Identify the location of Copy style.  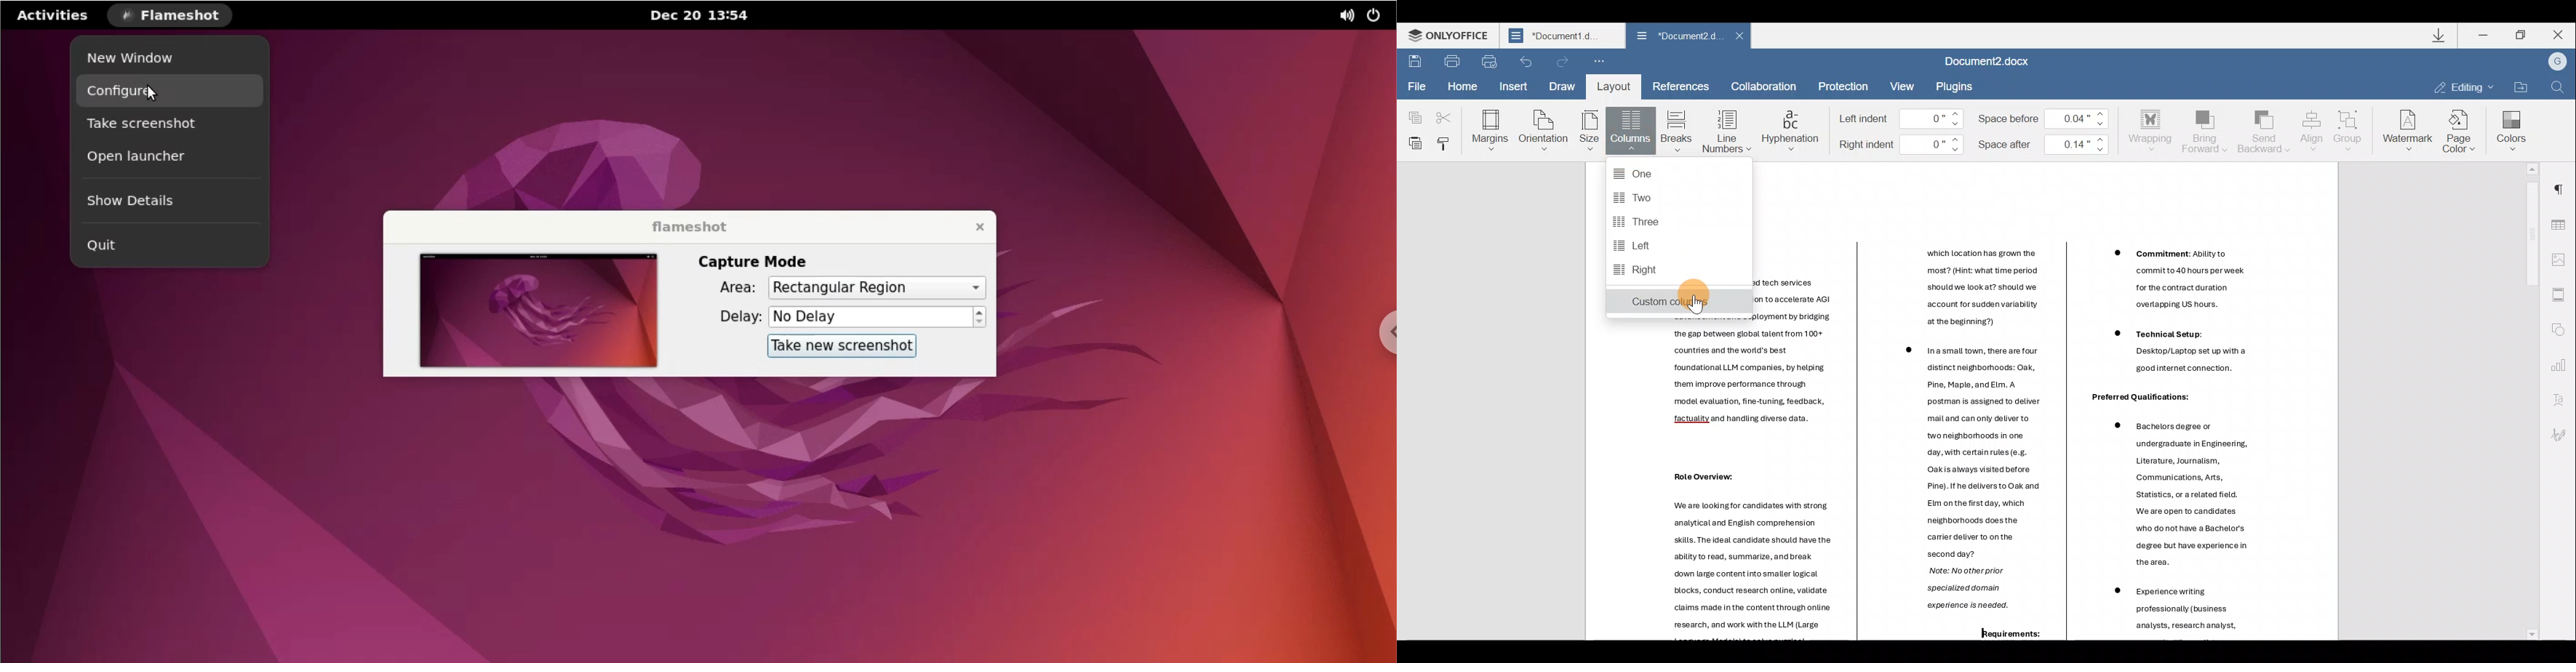
(1445, 141).